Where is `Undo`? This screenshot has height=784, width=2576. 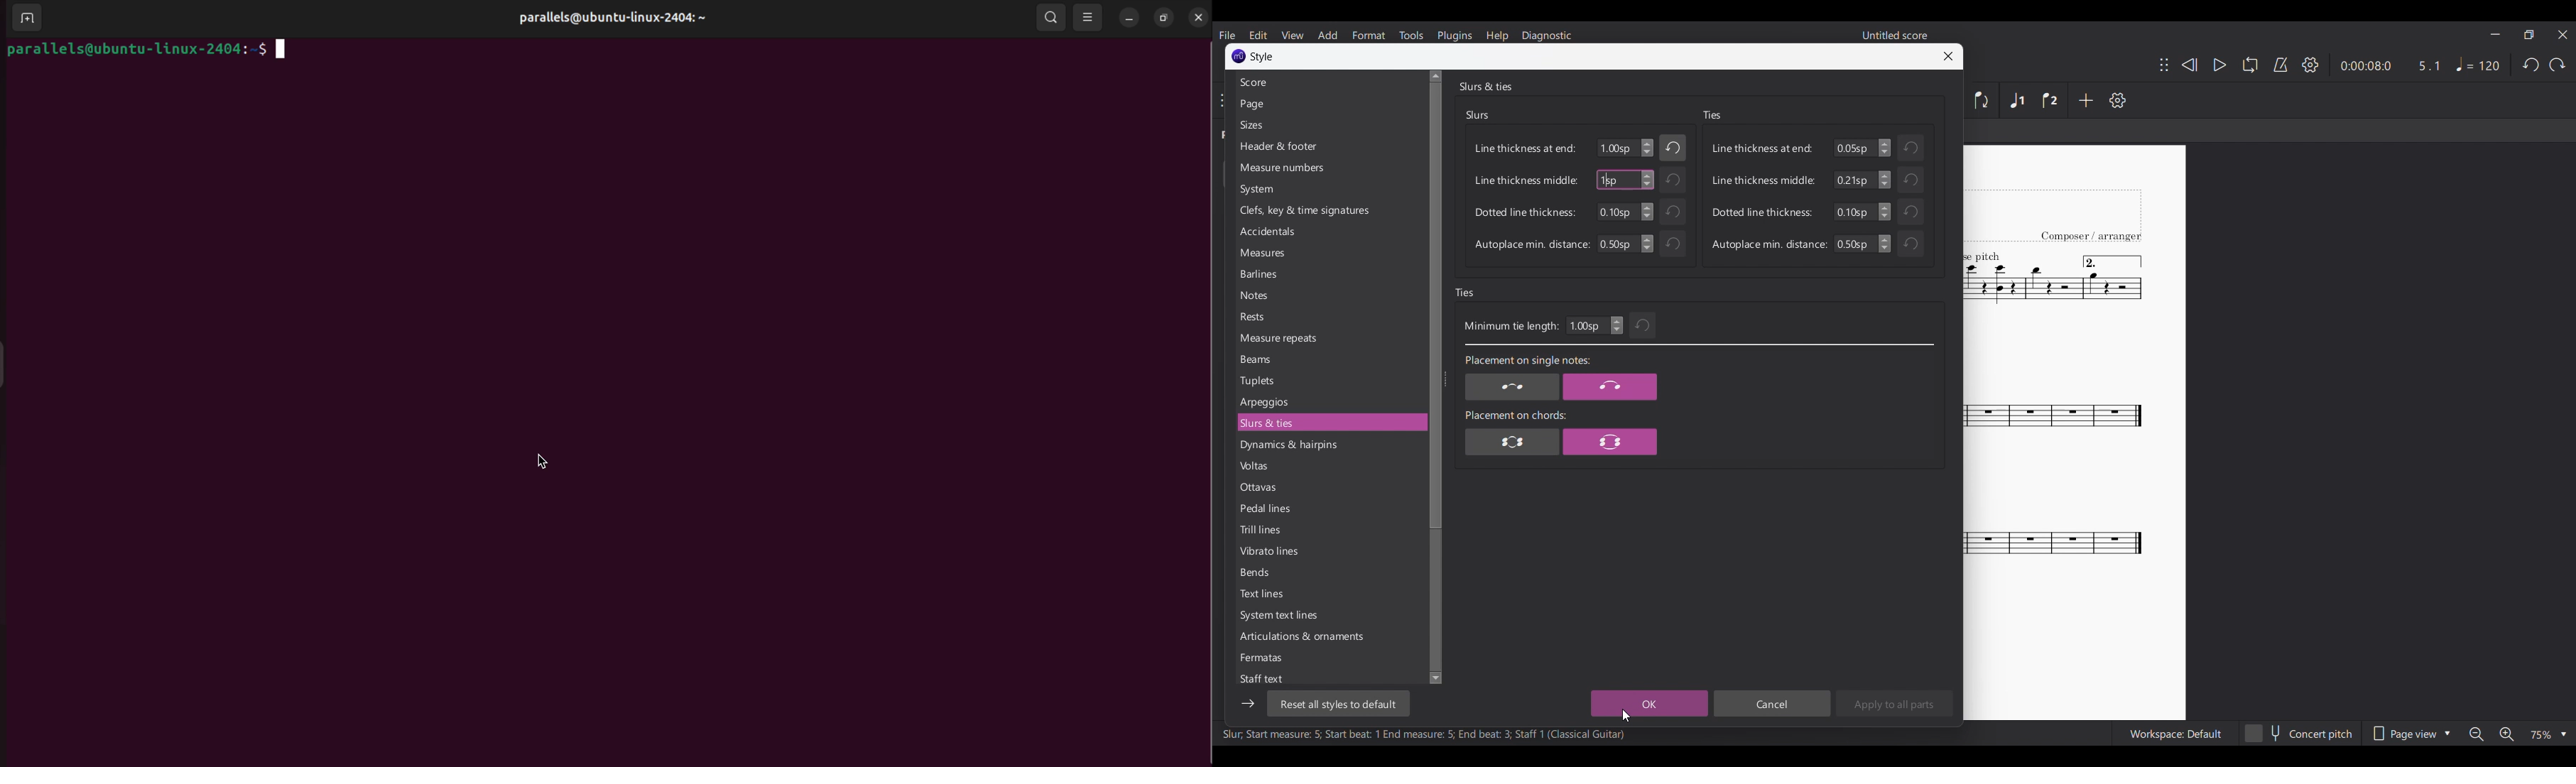 Undo is located at coordinates (1643, 325).